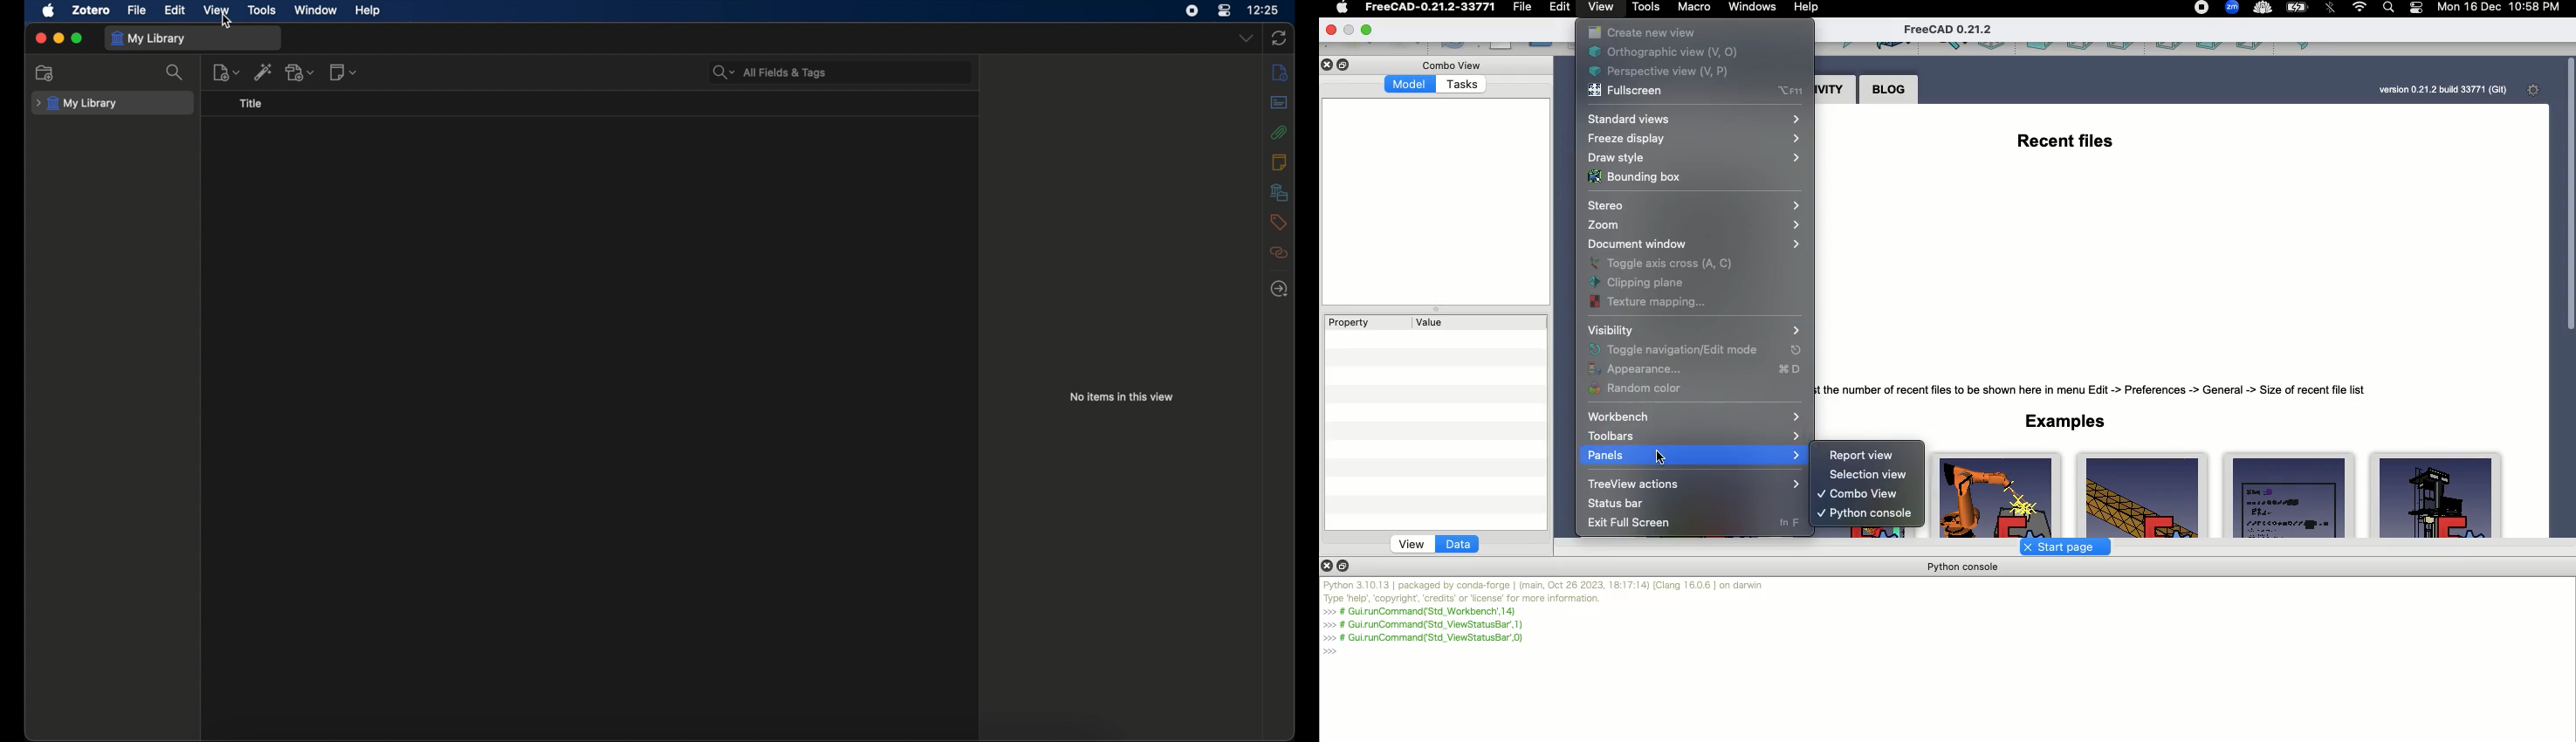 The height and width of the screenshot is (756, 2576). What do you see at coordinates (1329, 565) in the screenshot?
I see `Close` at bounding box center [1329, 565].